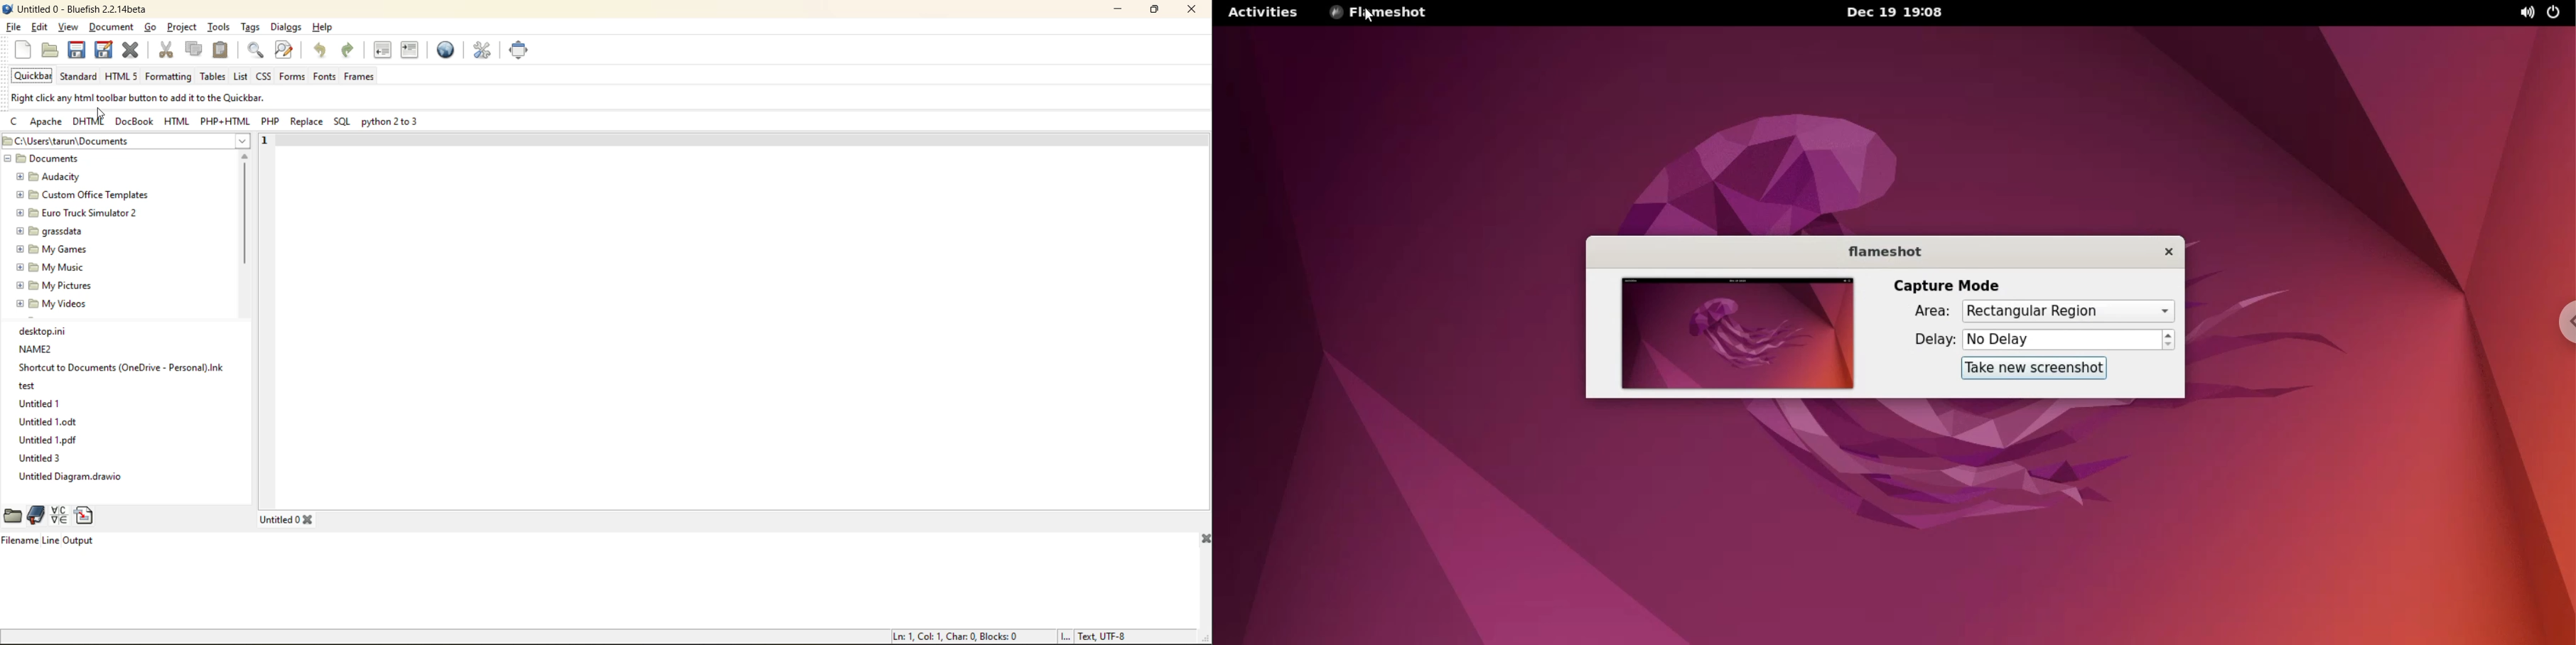 This screenshot has height=672, width=2576. I want to click on ory, so click(39, 387).